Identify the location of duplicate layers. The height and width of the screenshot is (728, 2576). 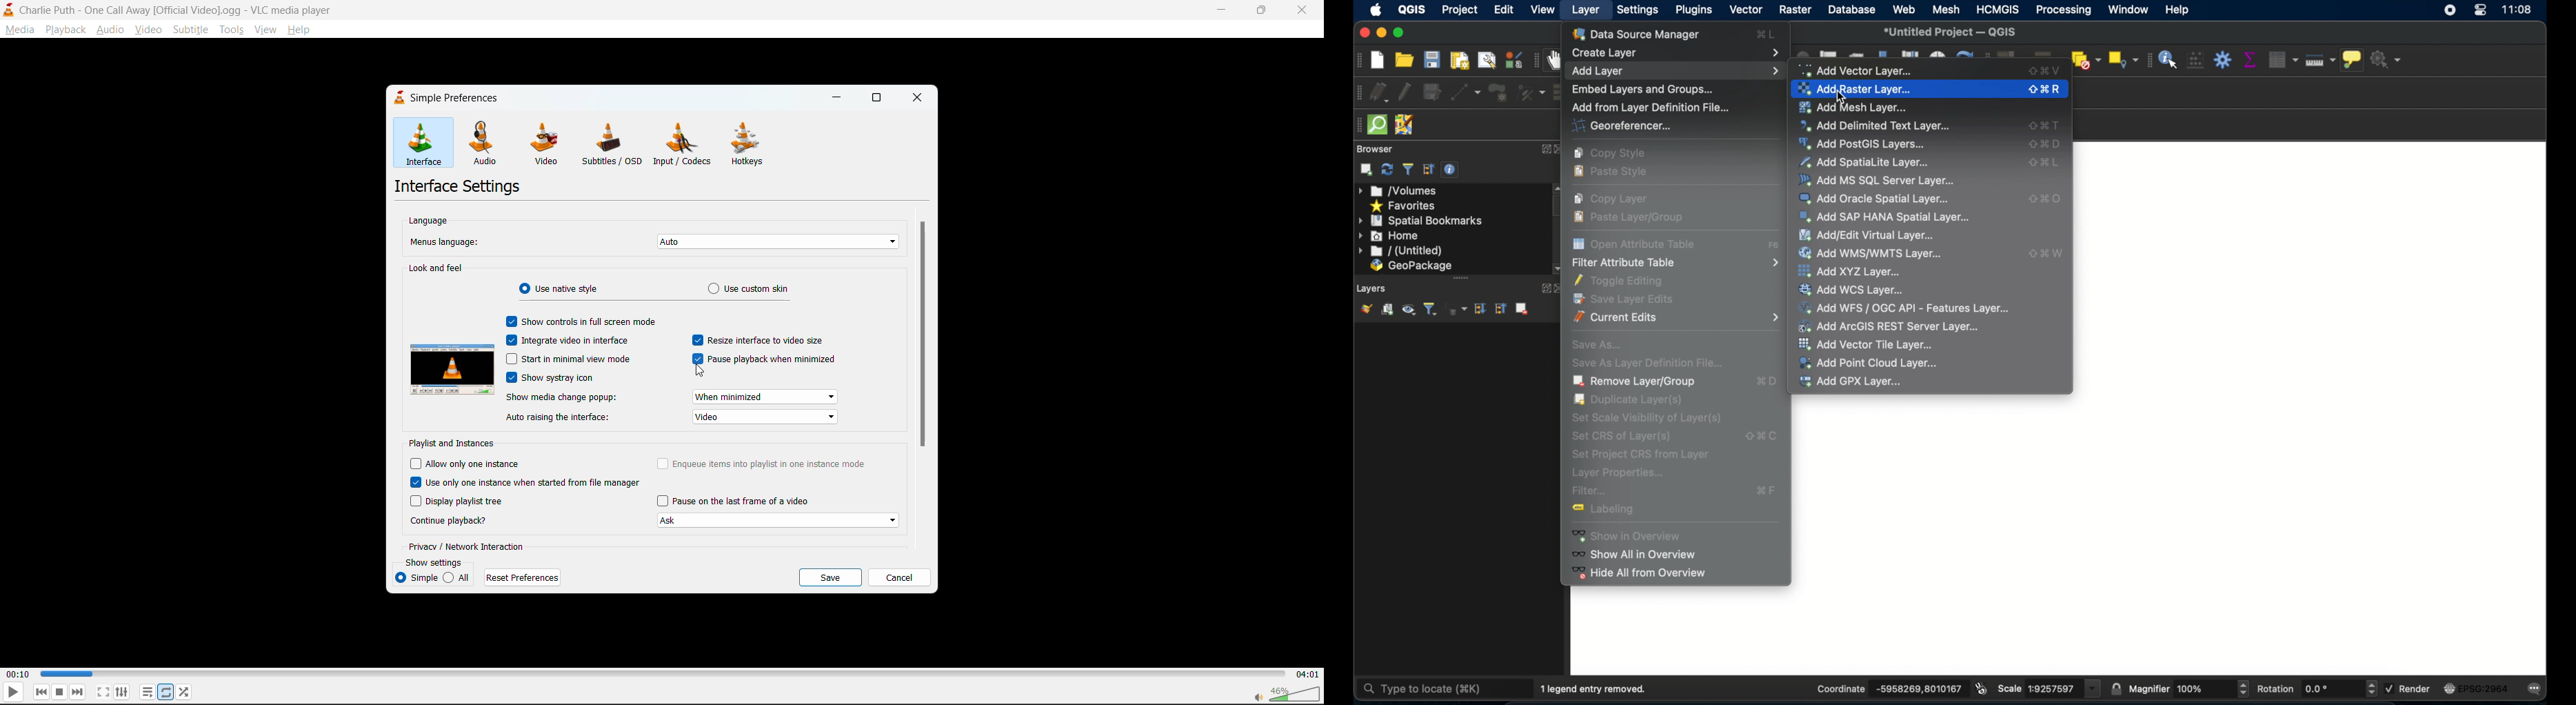
(1631, 400).